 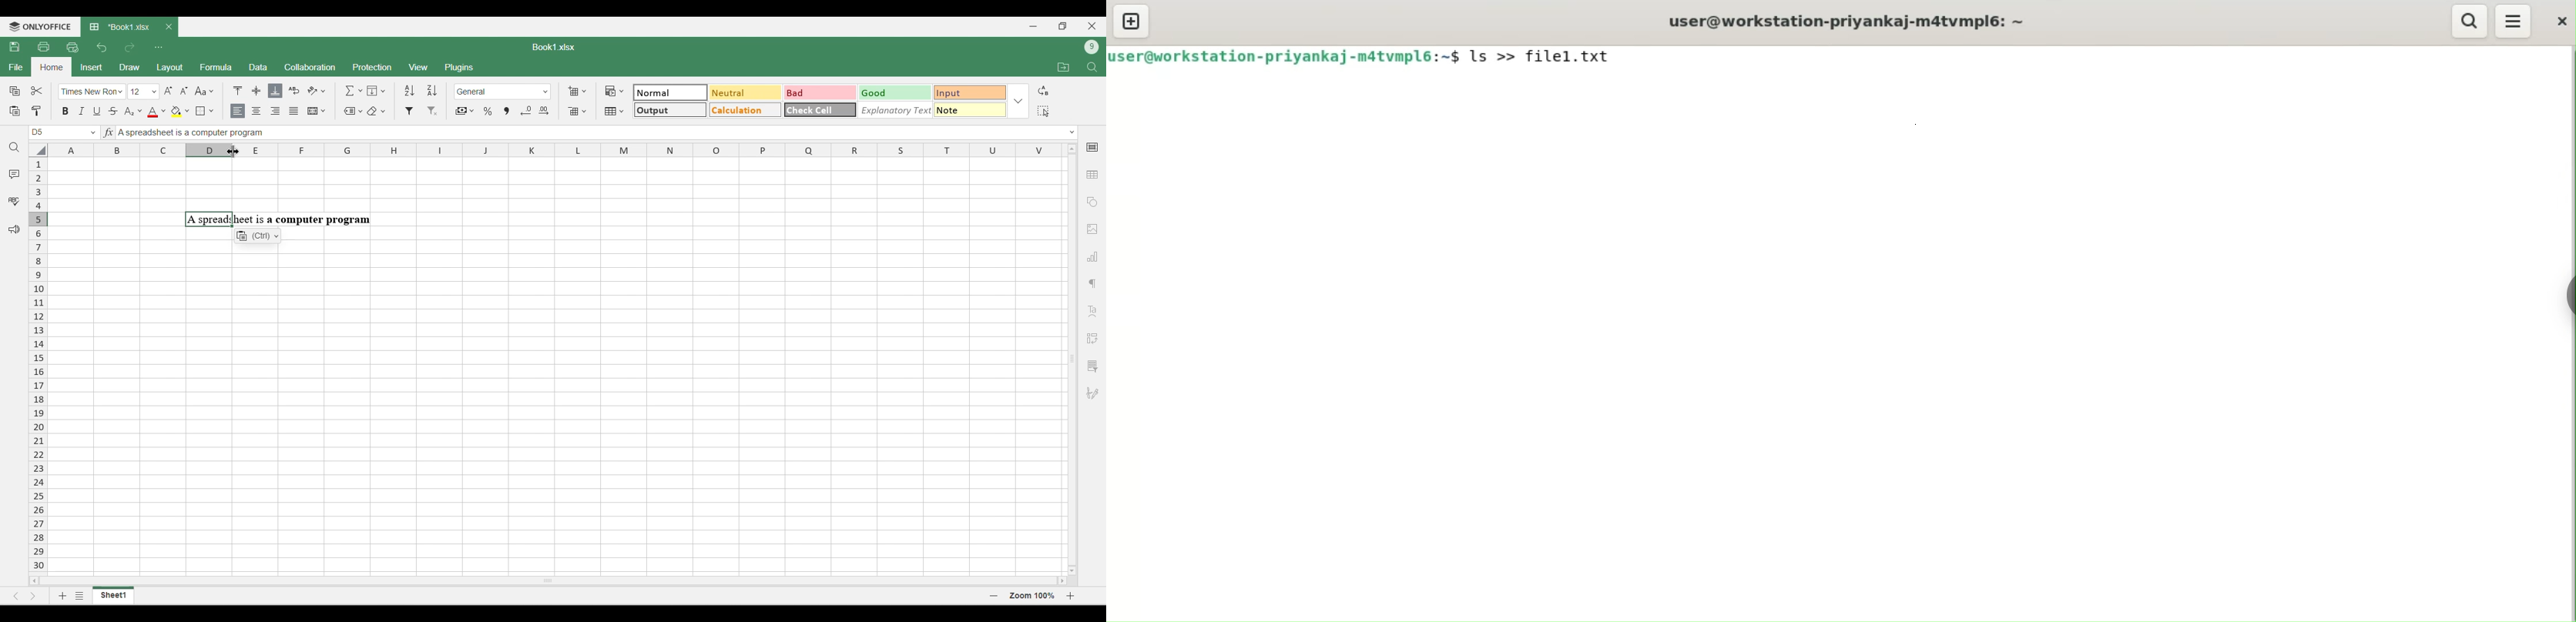 What do you see at coordinates (577, 91) in the screenshot?
I see `Insert cell options` at bounding box center [577, 91].